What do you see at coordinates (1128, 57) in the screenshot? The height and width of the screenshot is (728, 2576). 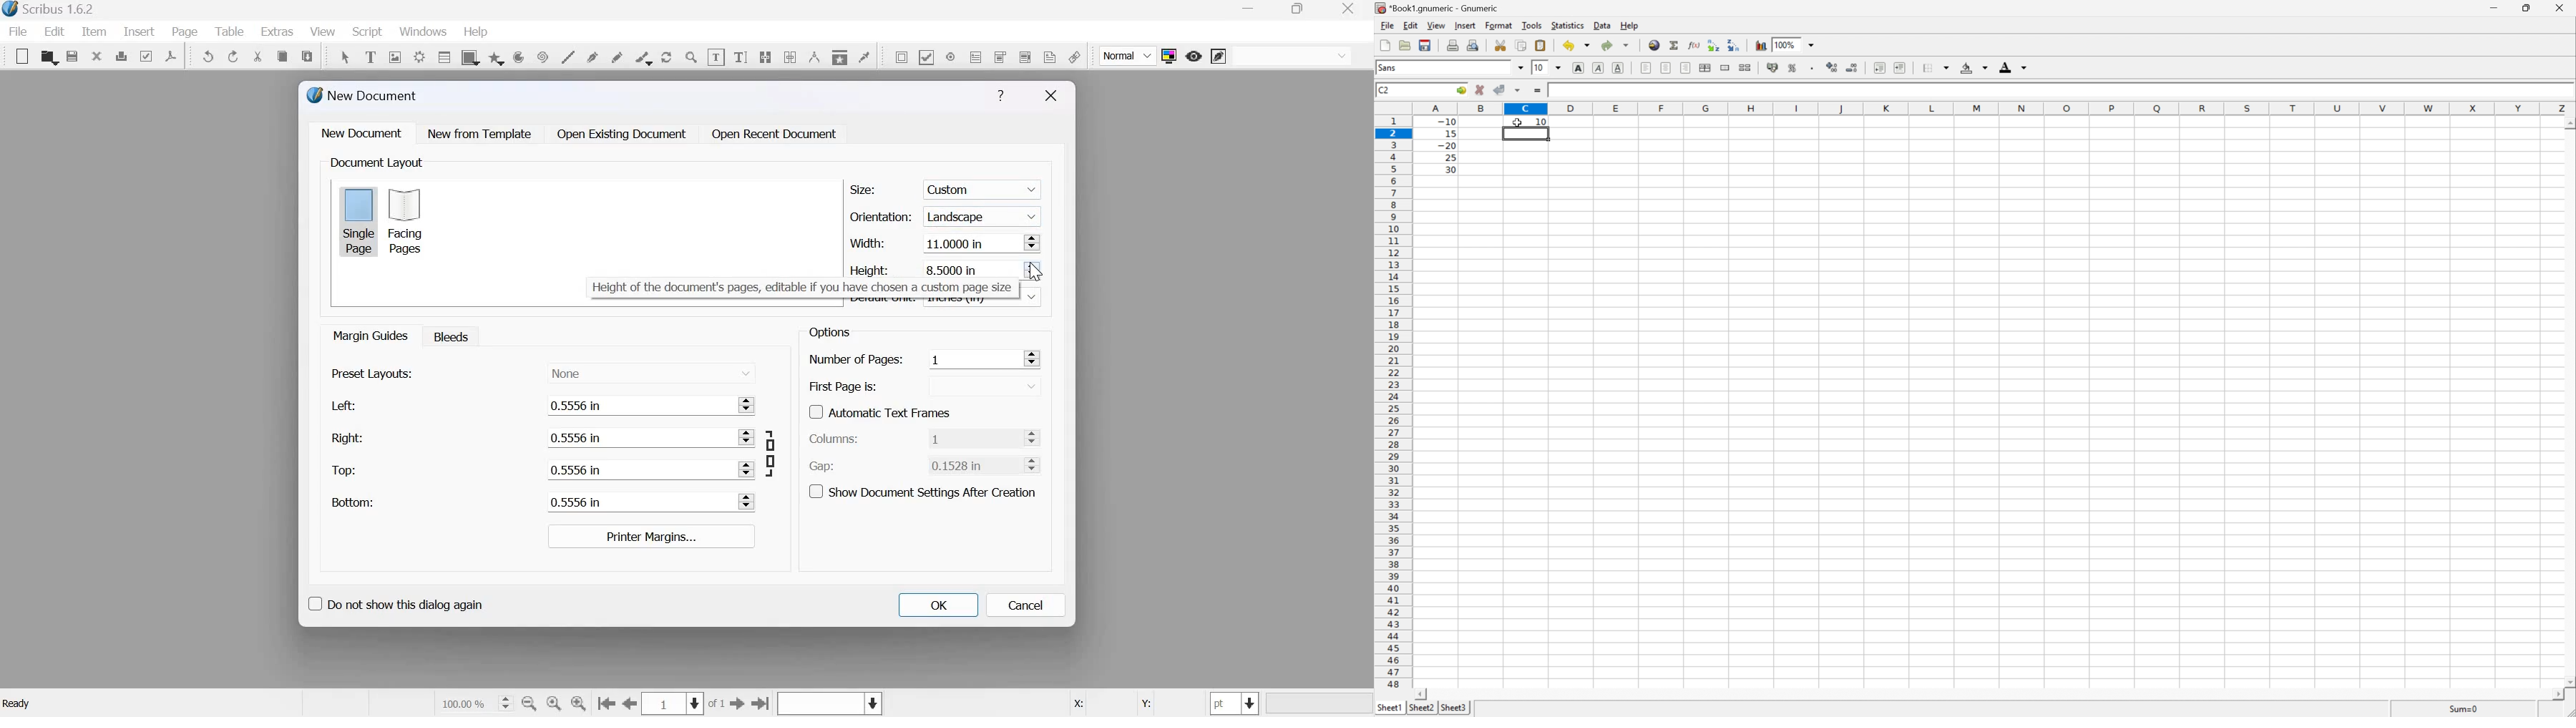 I see `Normal` at bounding box center [1128, 57].